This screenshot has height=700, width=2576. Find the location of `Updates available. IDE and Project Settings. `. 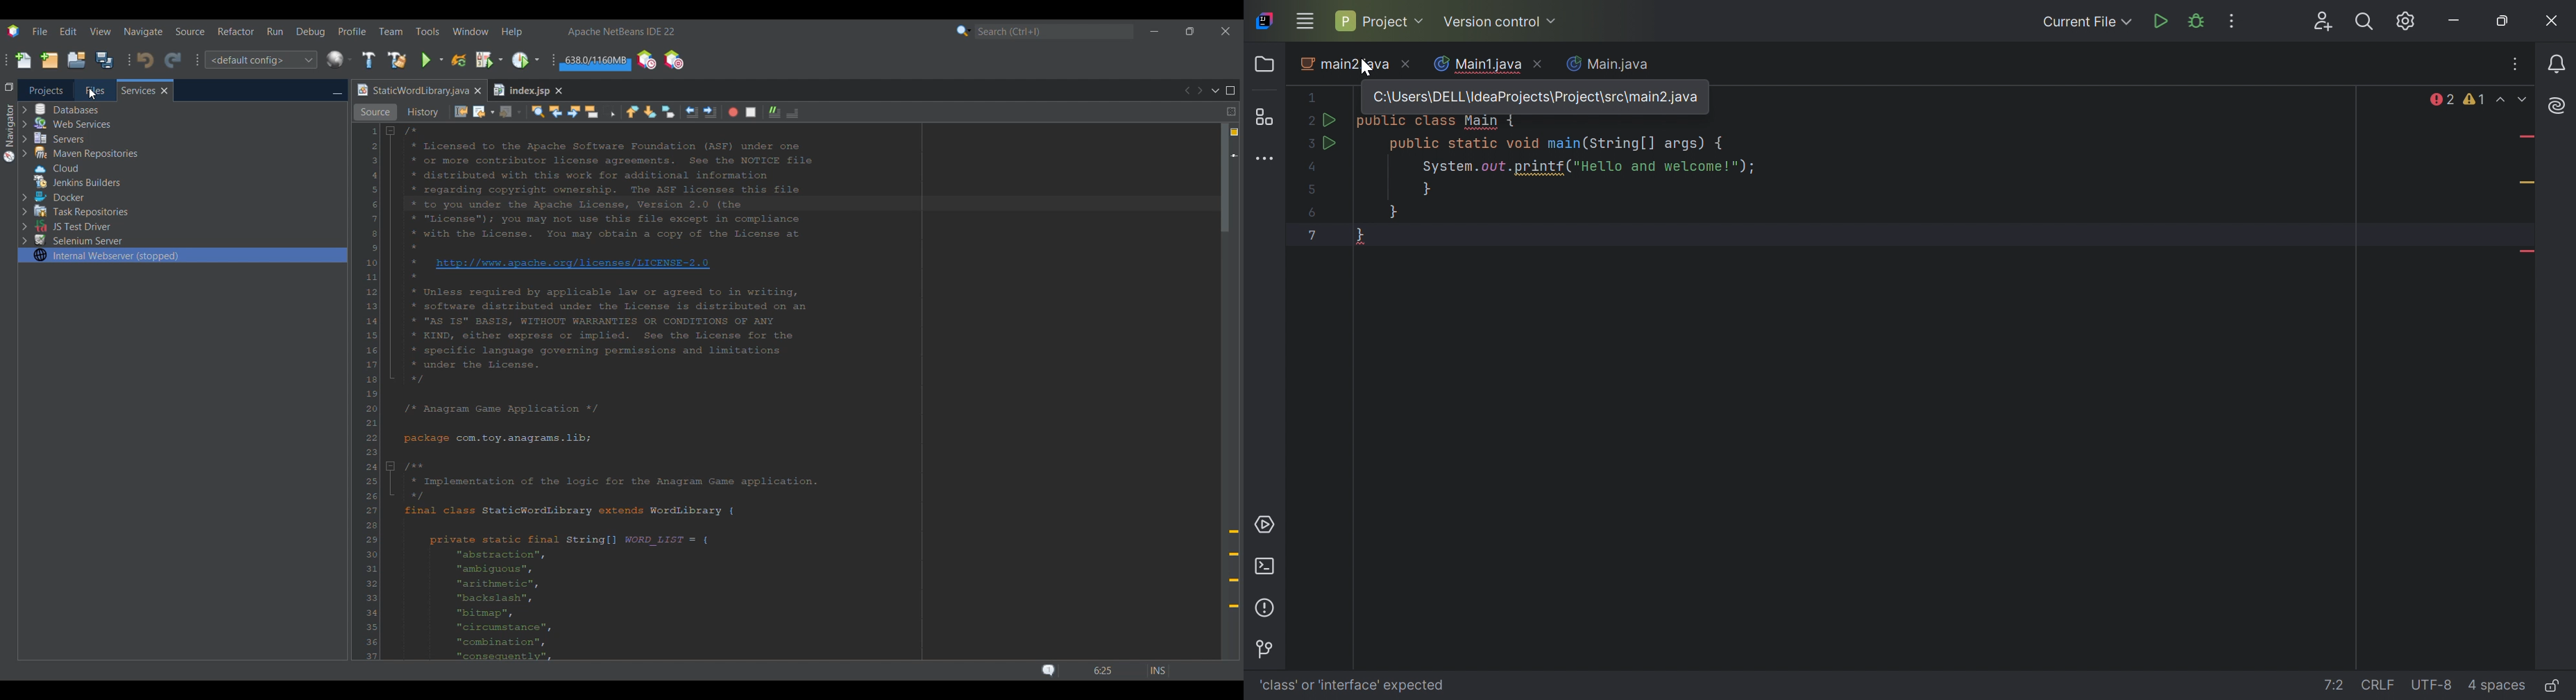

Updates available. IDE and Project Settings.  is located at coordinates (2408, 22).